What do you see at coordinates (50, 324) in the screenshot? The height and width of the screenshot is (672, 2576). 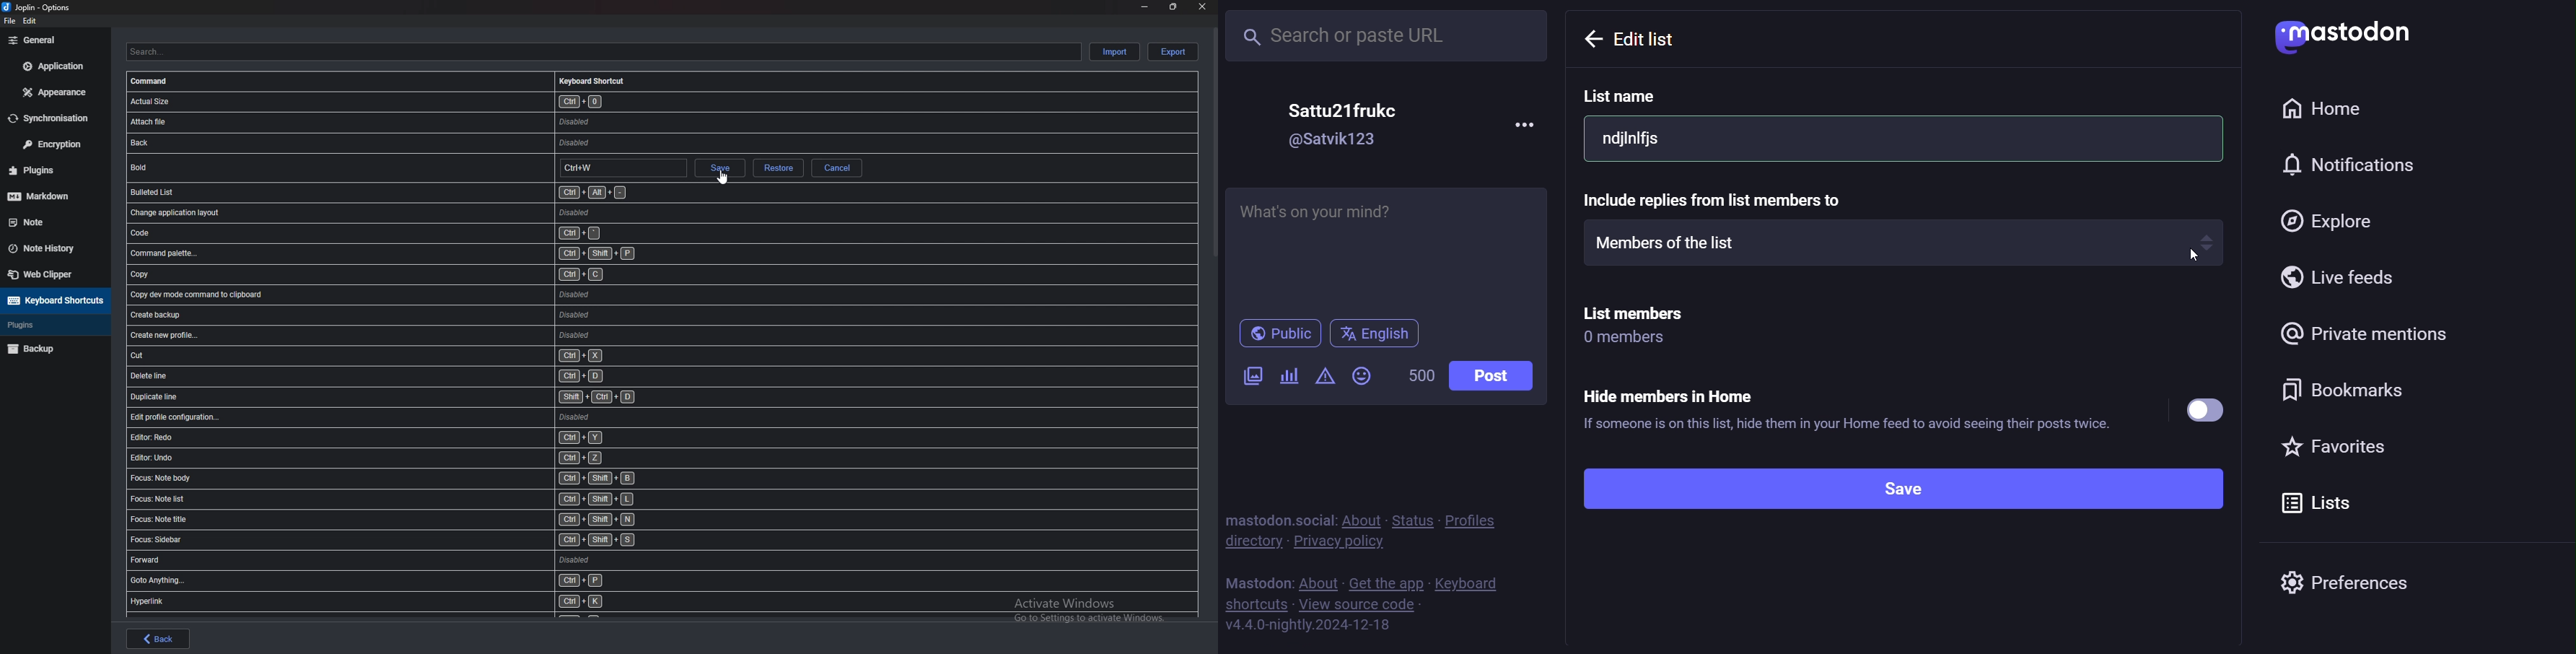 I see `Plugins` at bounding box center [50, 324].